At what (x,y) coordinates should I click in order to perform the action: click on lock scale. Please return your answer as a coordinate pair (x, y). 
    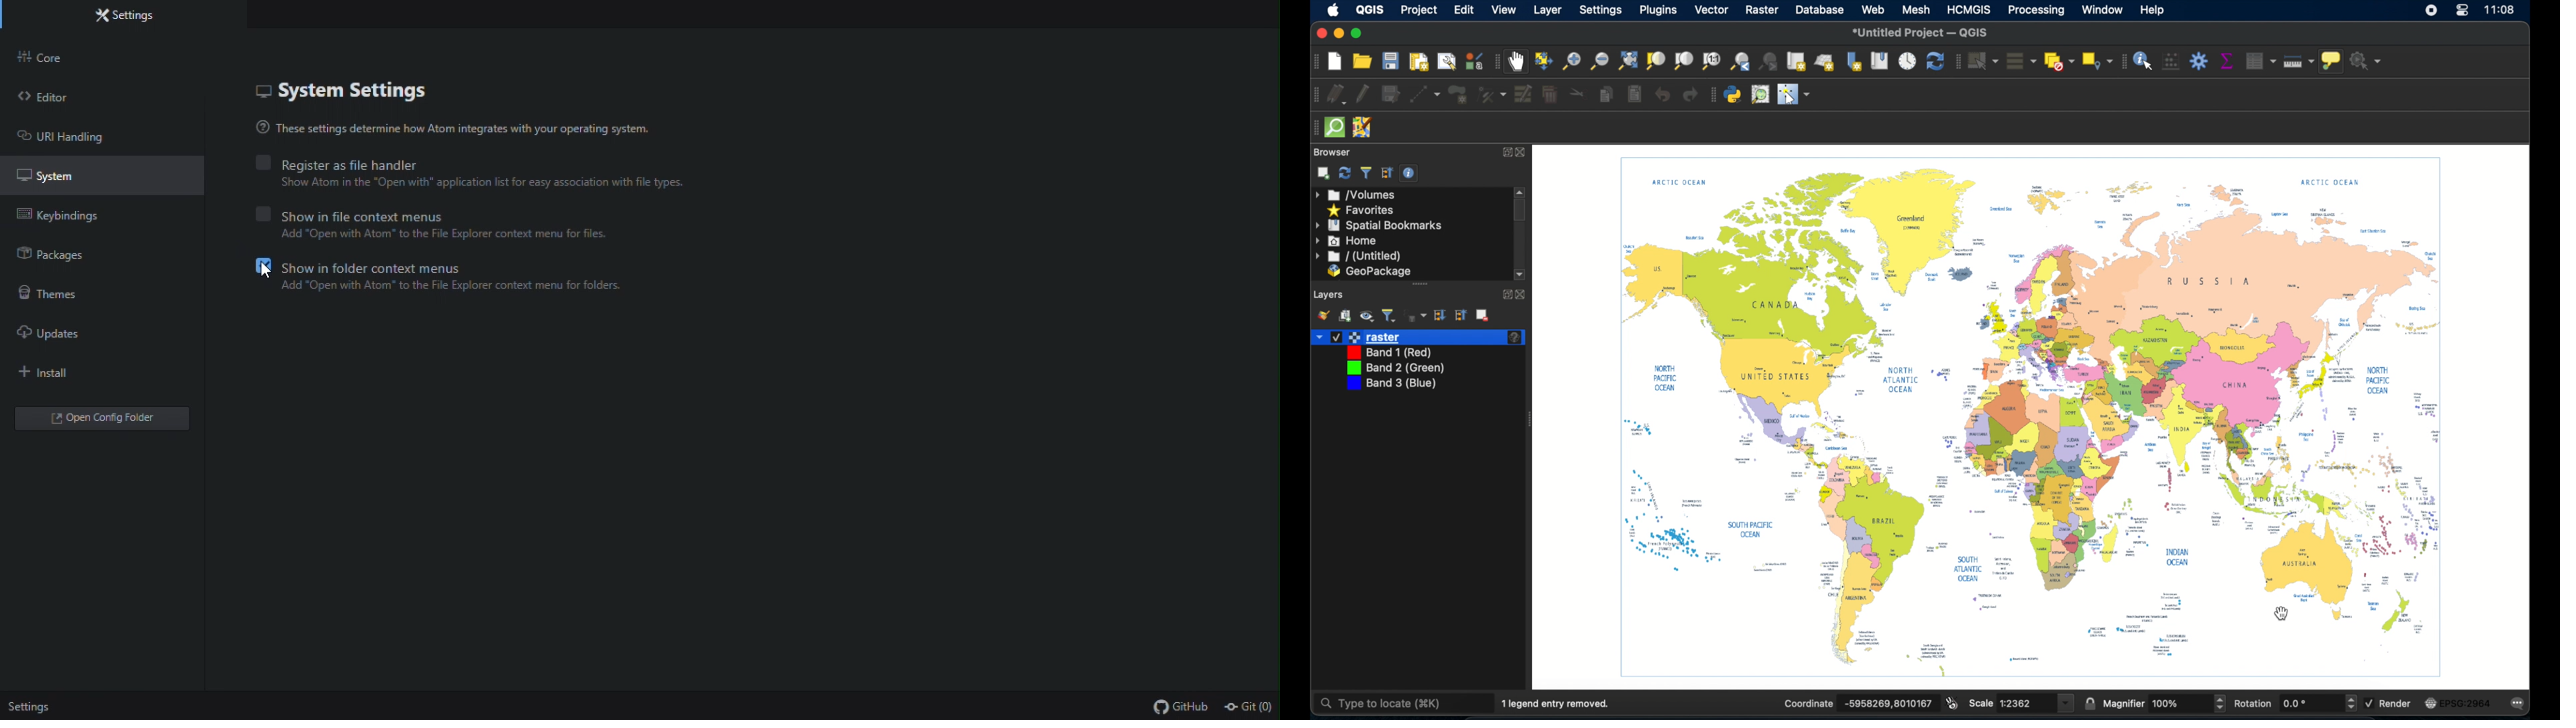
    Looking at the image, I should click on (2089, 702).